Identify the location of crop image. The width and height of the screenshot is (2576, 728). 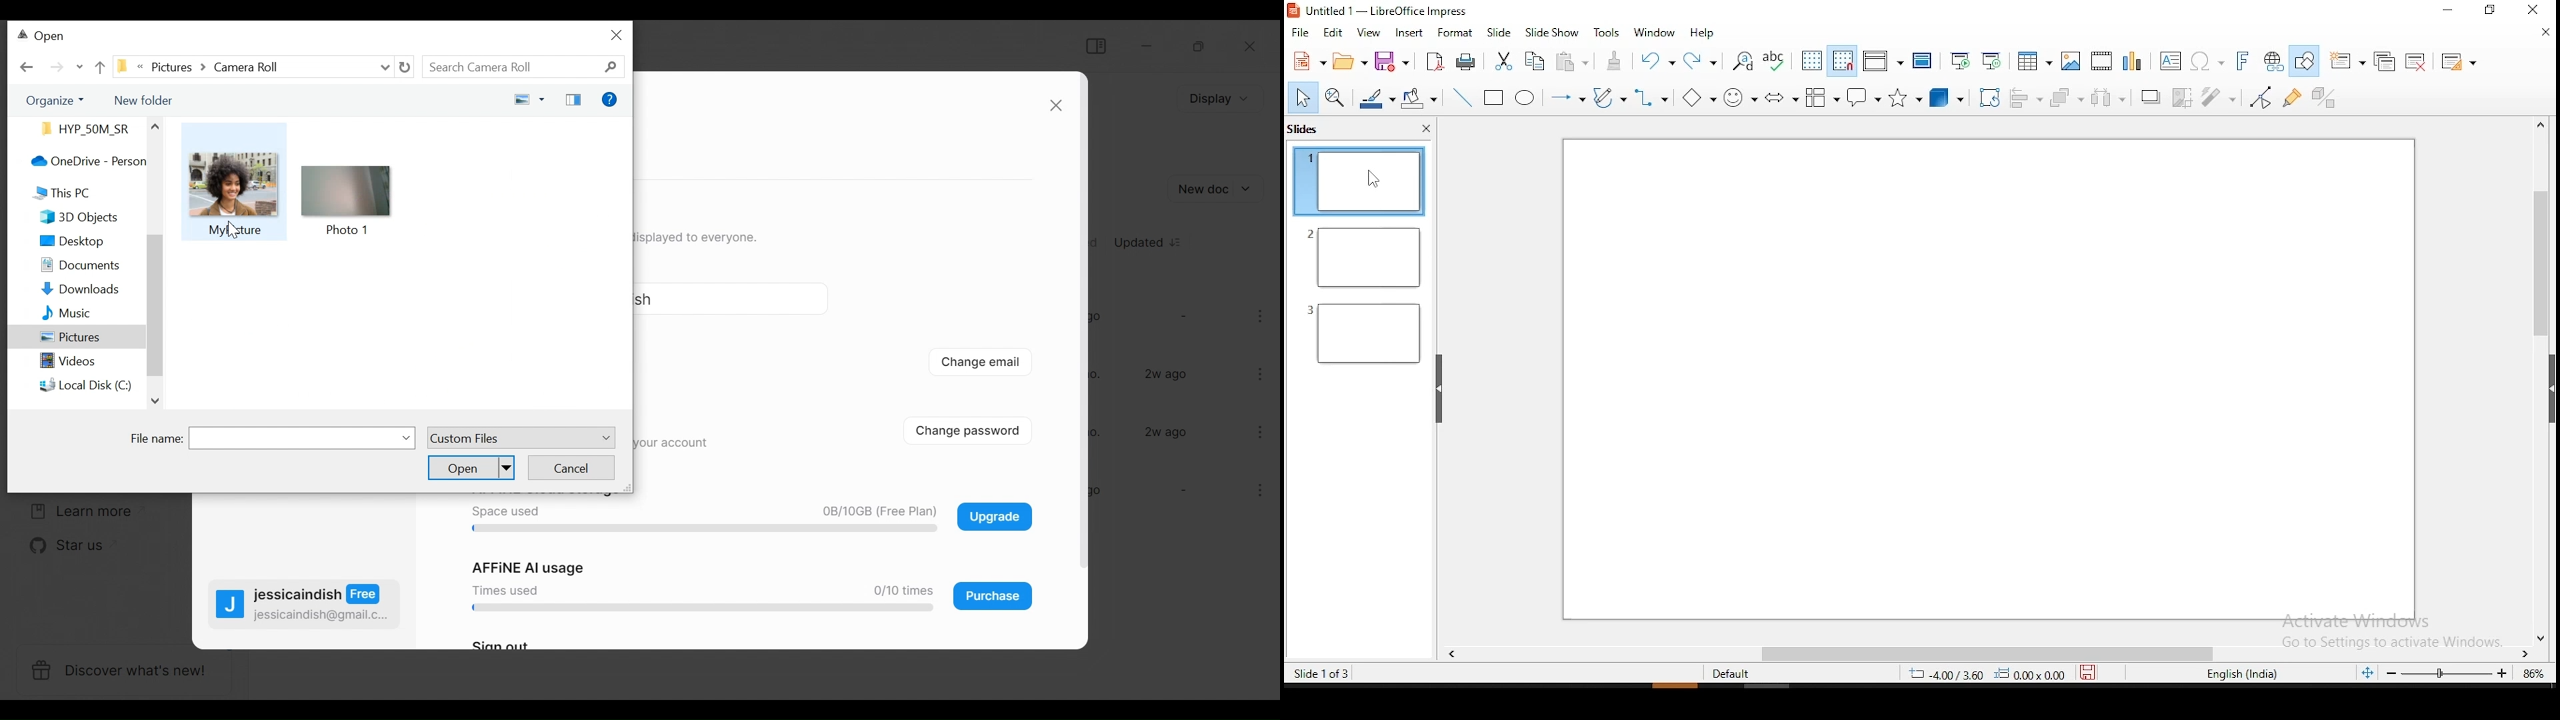
(2184, 97).